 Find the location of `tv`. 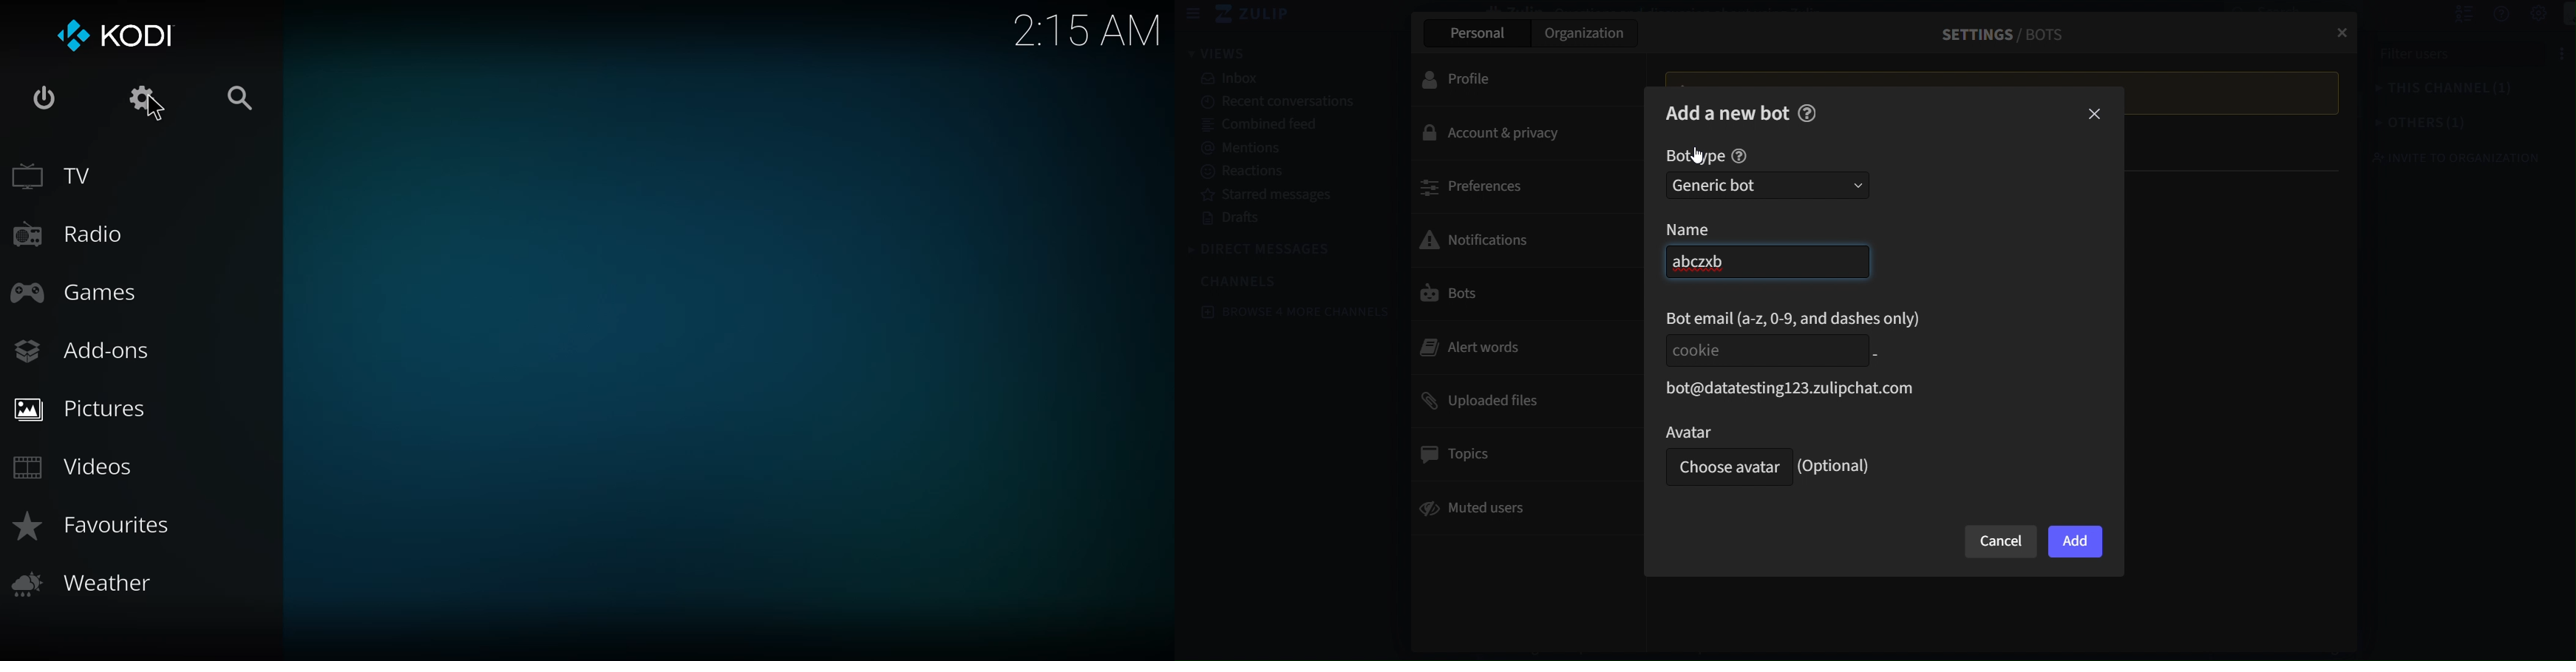

tv is located at coordinates (57, 176).